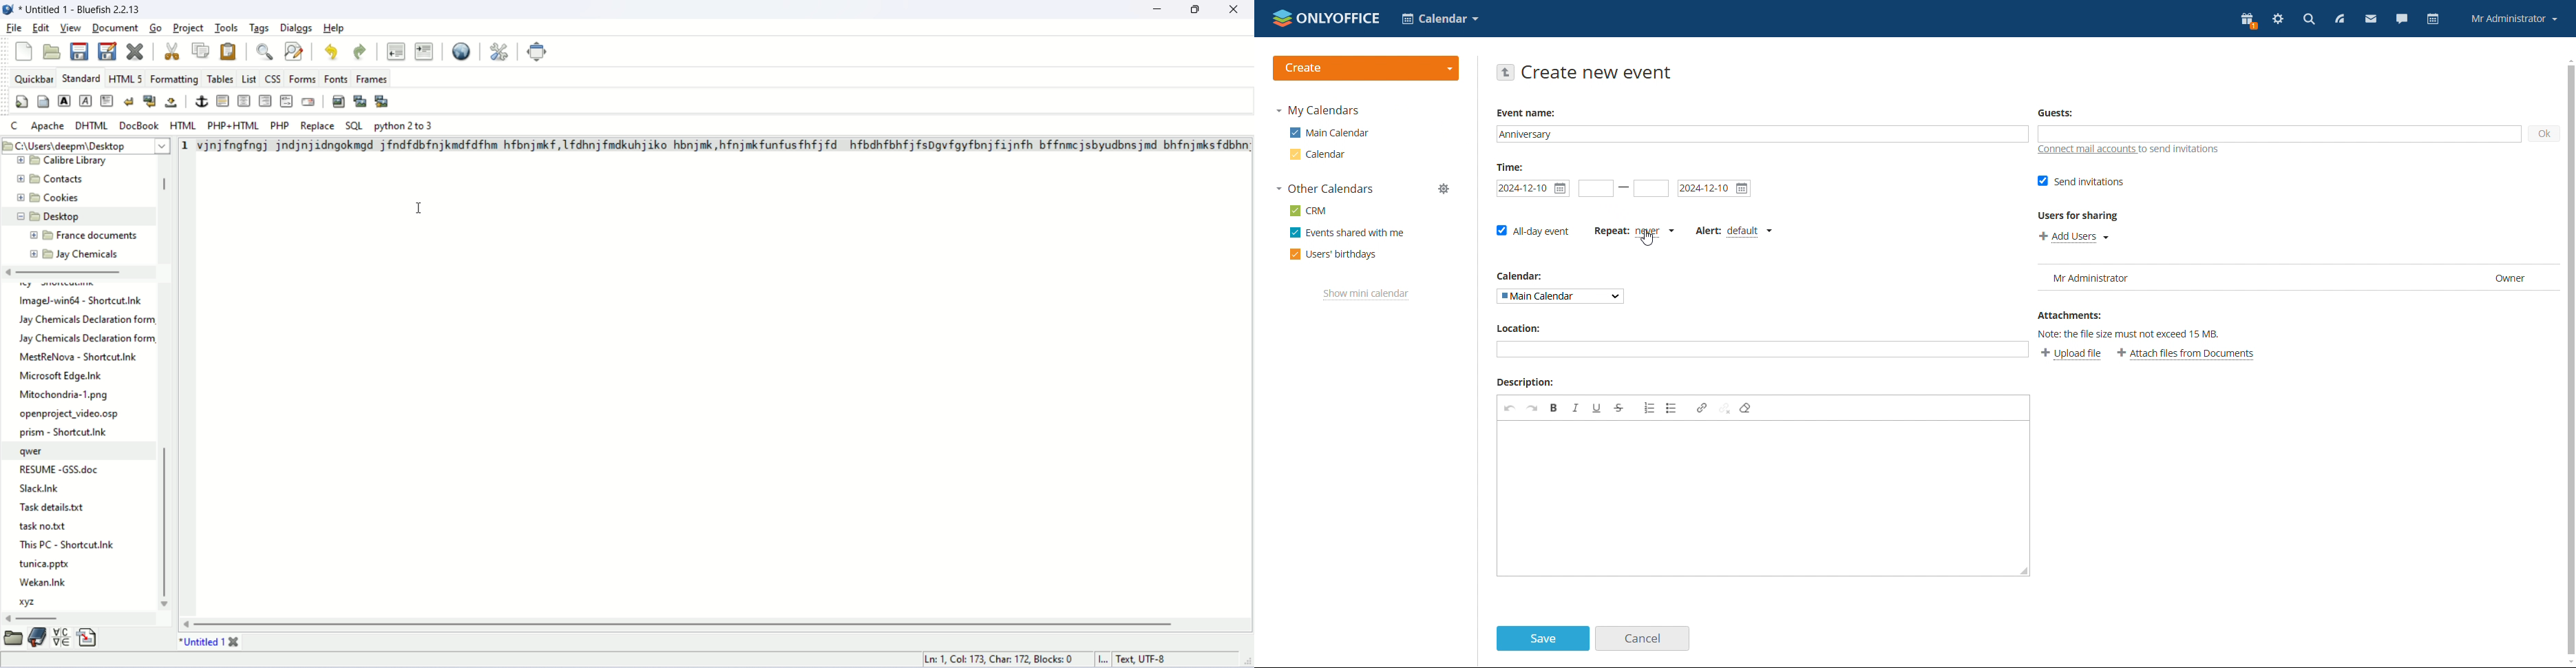 The width and height of the screenshot is (2576, 672). I want to click on Calibre Library, so click(78, 160).